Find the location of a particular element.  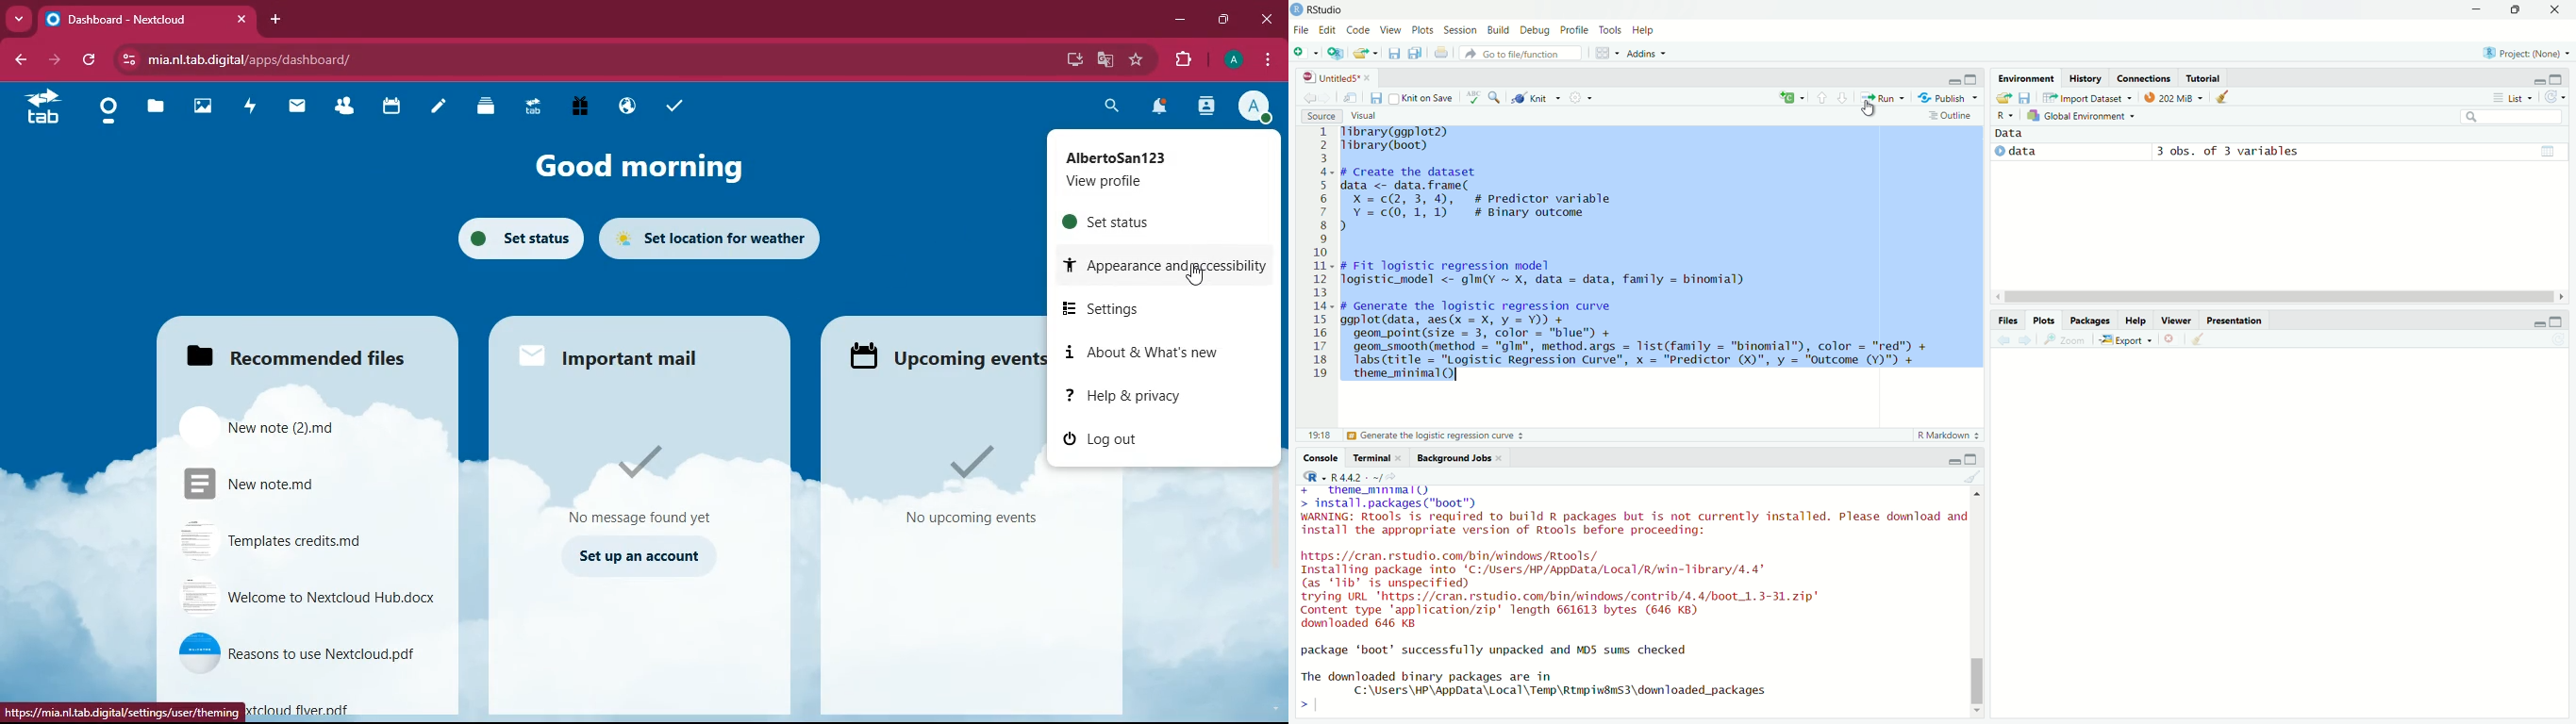

maximize is located at coordinates (1971, 78).